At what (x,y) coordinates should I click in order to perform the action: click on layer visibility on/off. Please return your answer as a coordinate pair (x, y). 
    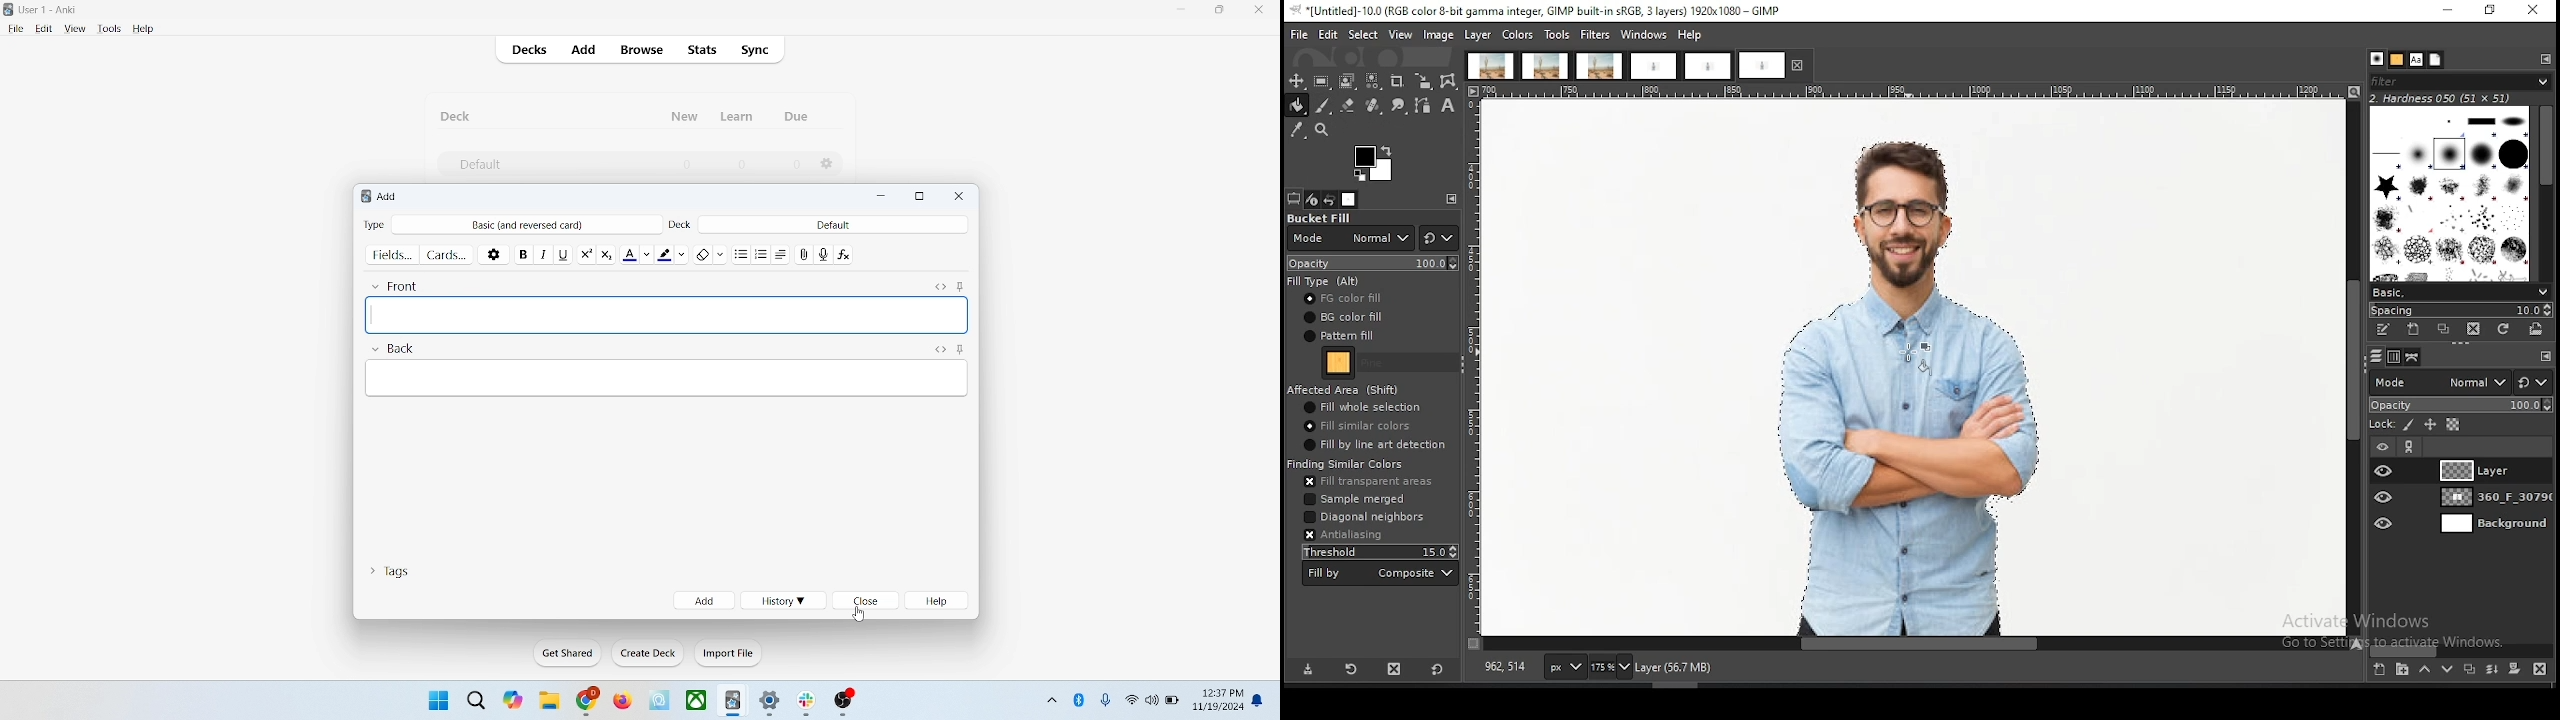
    Looking at the image, I should click on (2383, 448).